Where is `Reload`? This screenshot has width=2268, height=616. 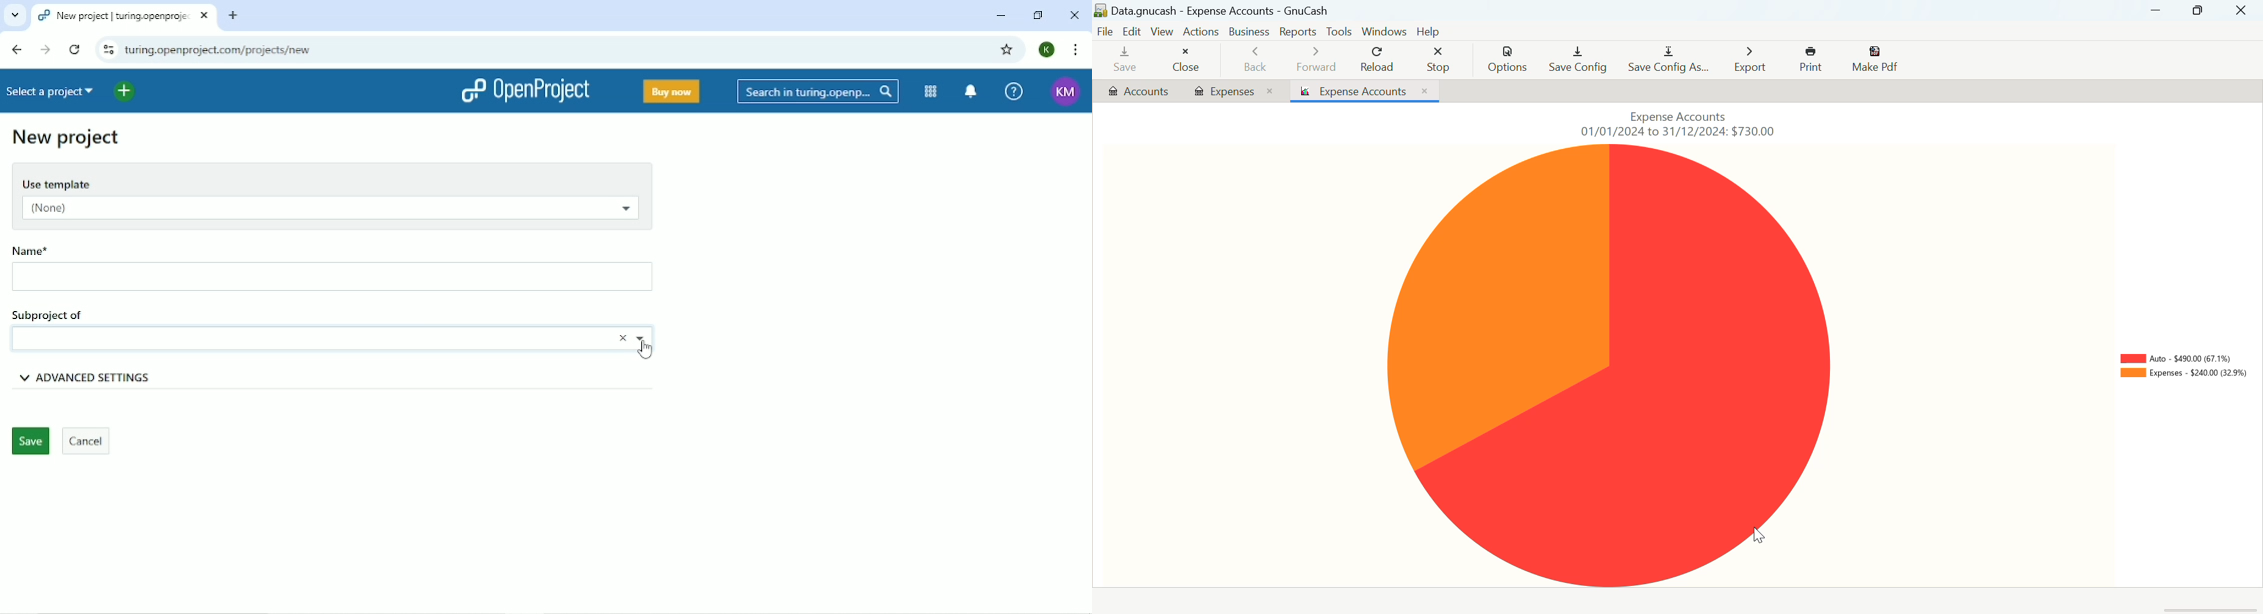 Reload is located at coordinates (1379, 60).